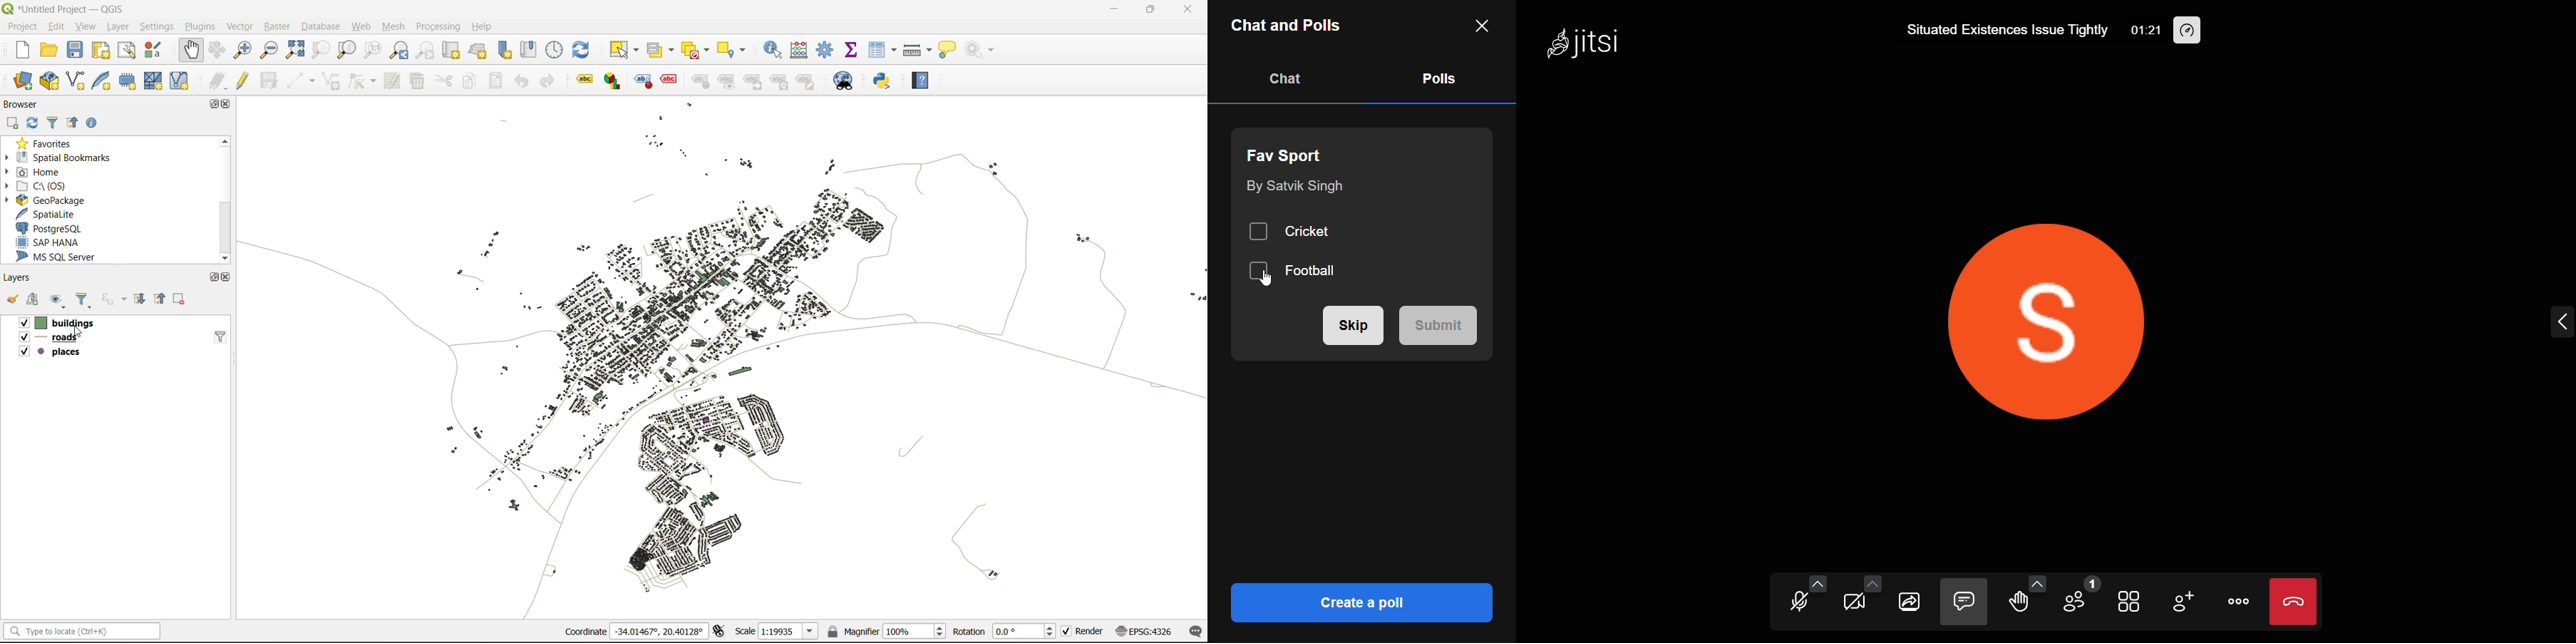  I want to click on add, so click(33, 300).